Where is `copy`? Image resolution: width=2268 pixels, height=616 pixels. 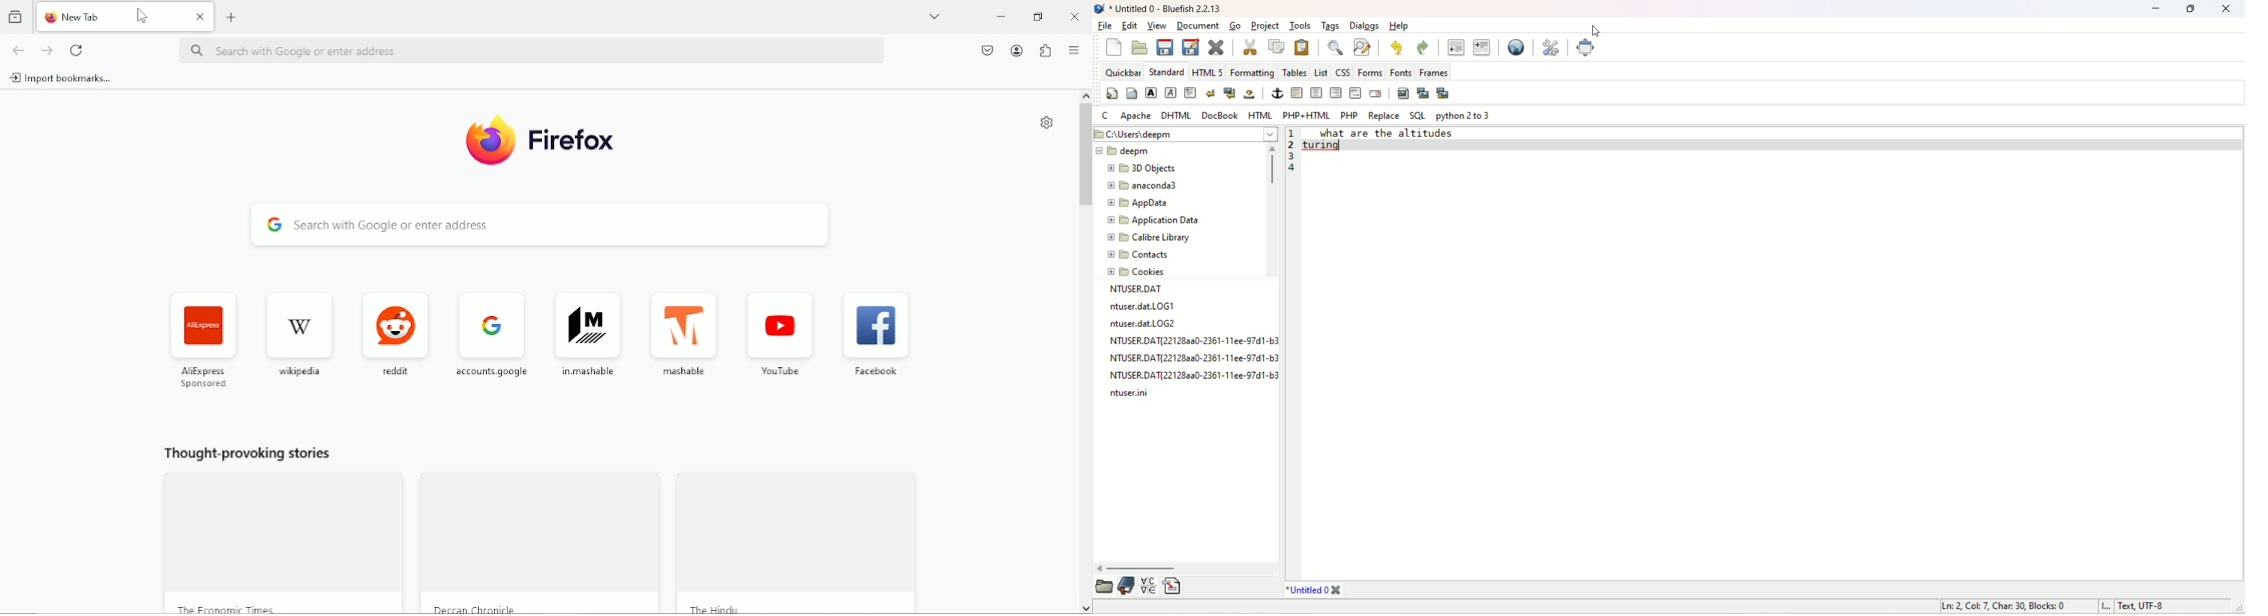 copy is located at coordinates (1276, 47).